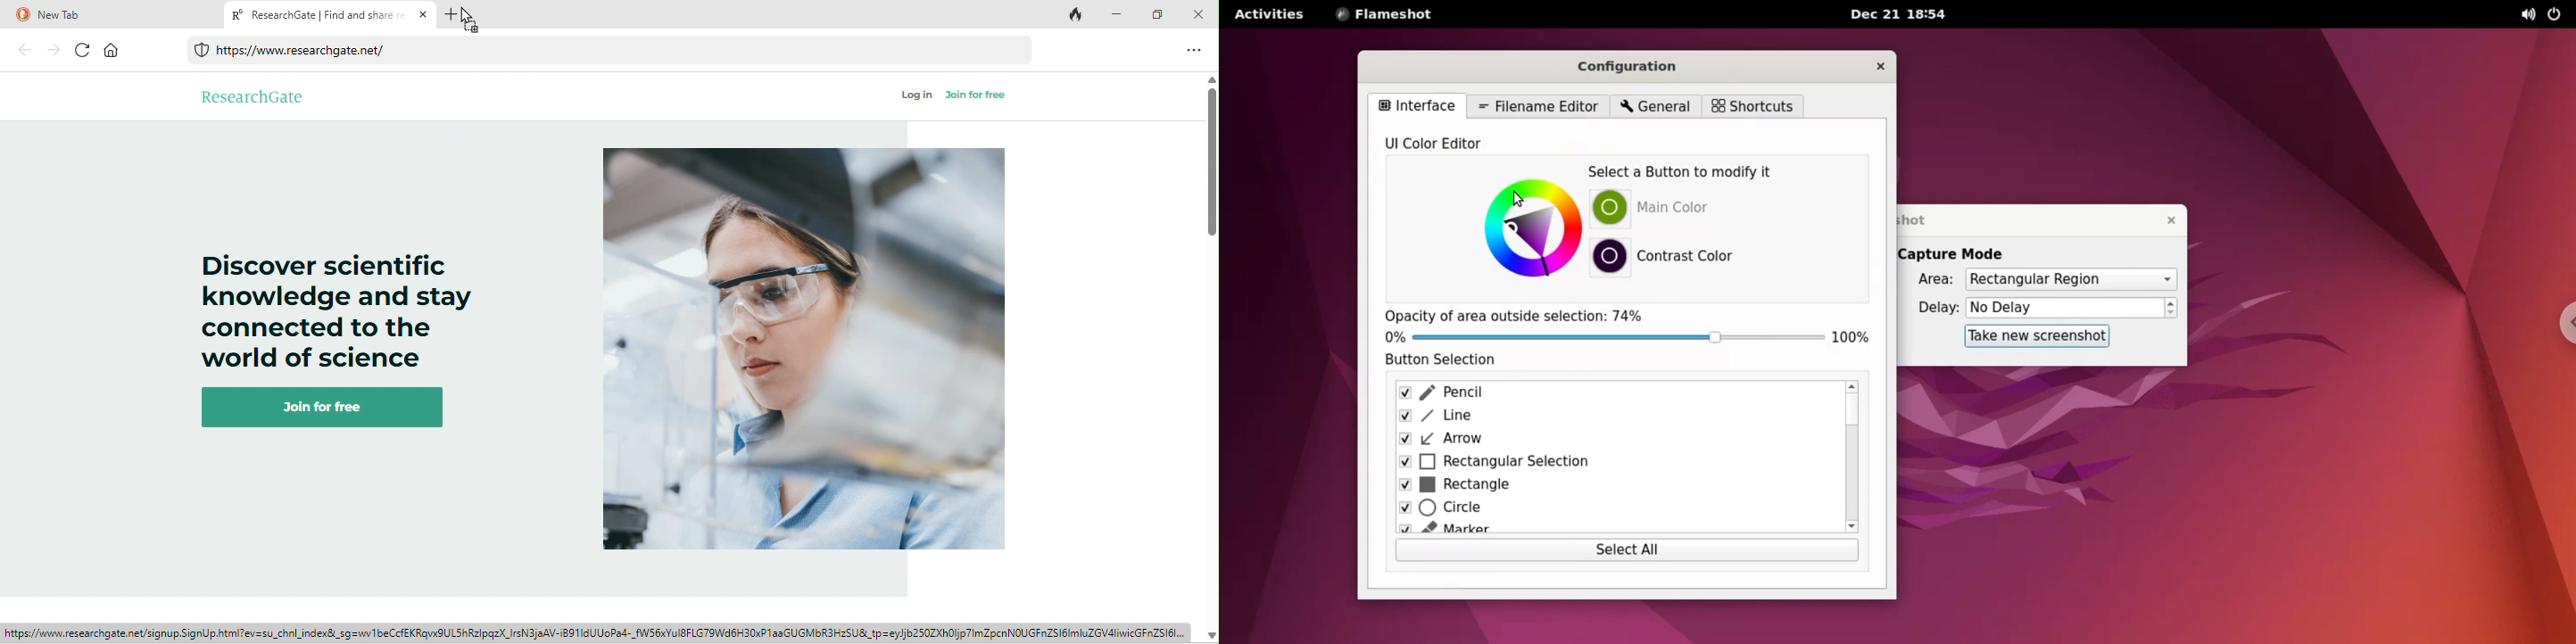 Image resolution: width=2576 pixels, height=644 pixels. Describe the element at coordinates (302, 53) in the screenshot. I see `© https://www.researchgate.net/` at that location.